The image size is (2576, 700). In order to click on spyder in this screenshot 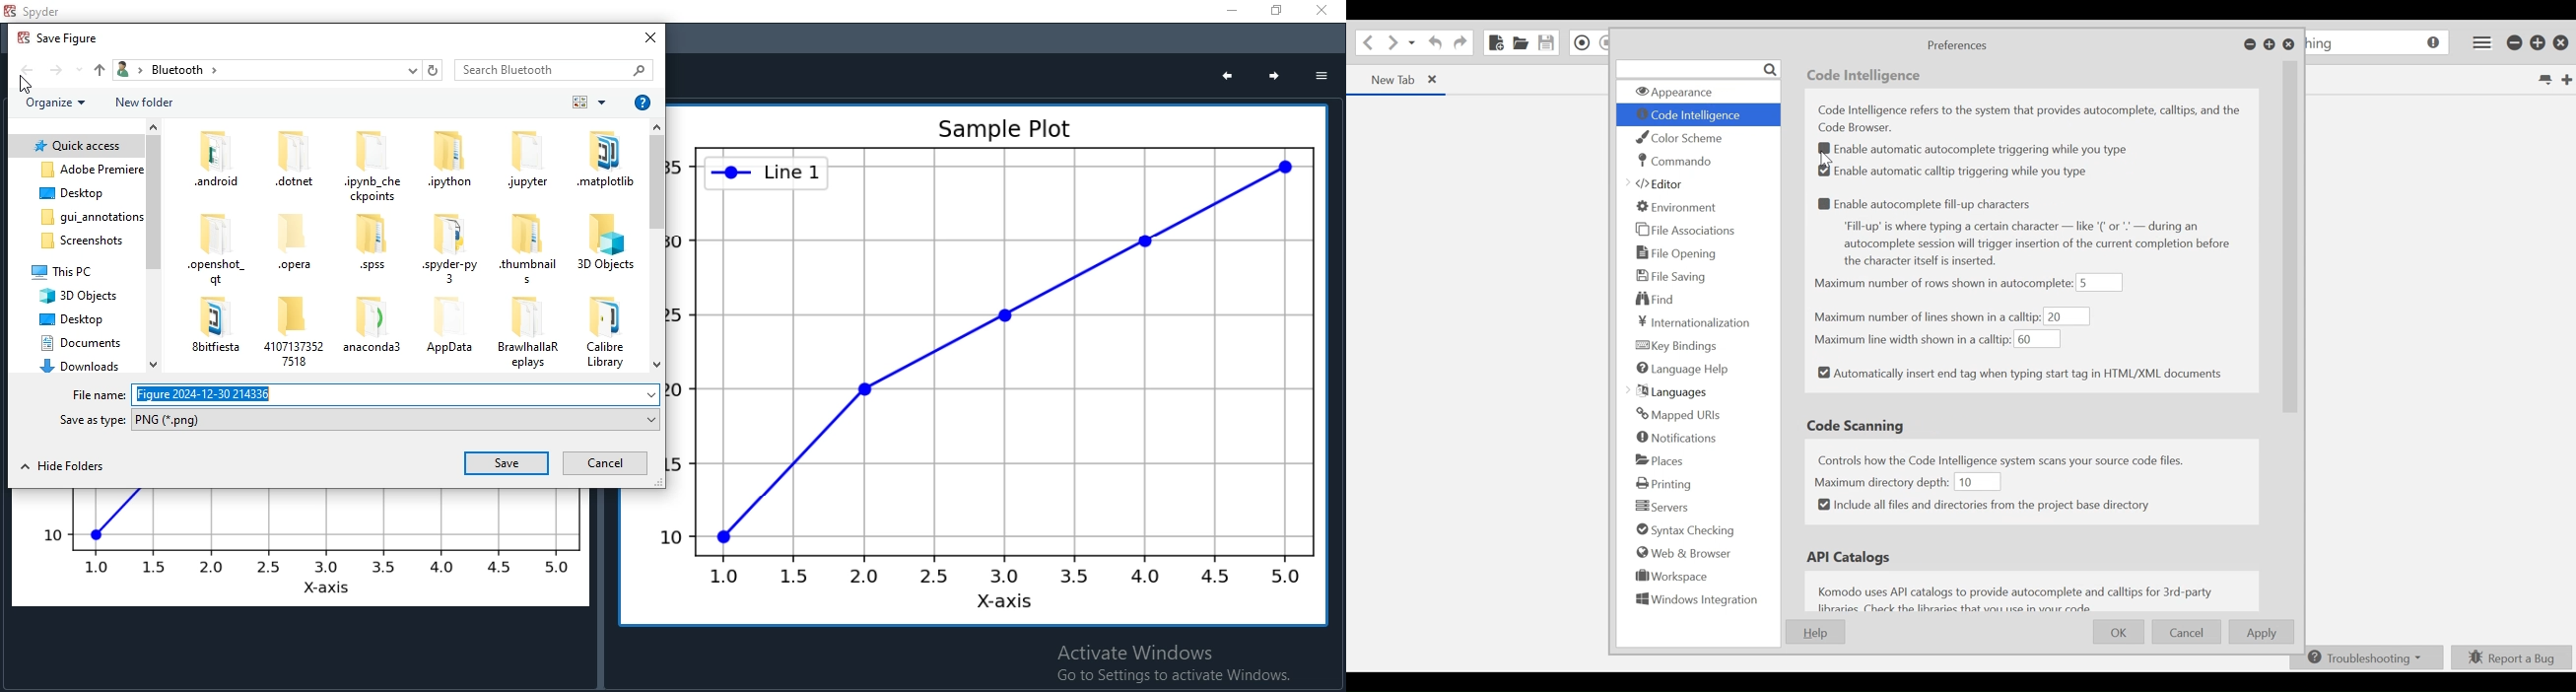, I will do `click(56, 10)`.